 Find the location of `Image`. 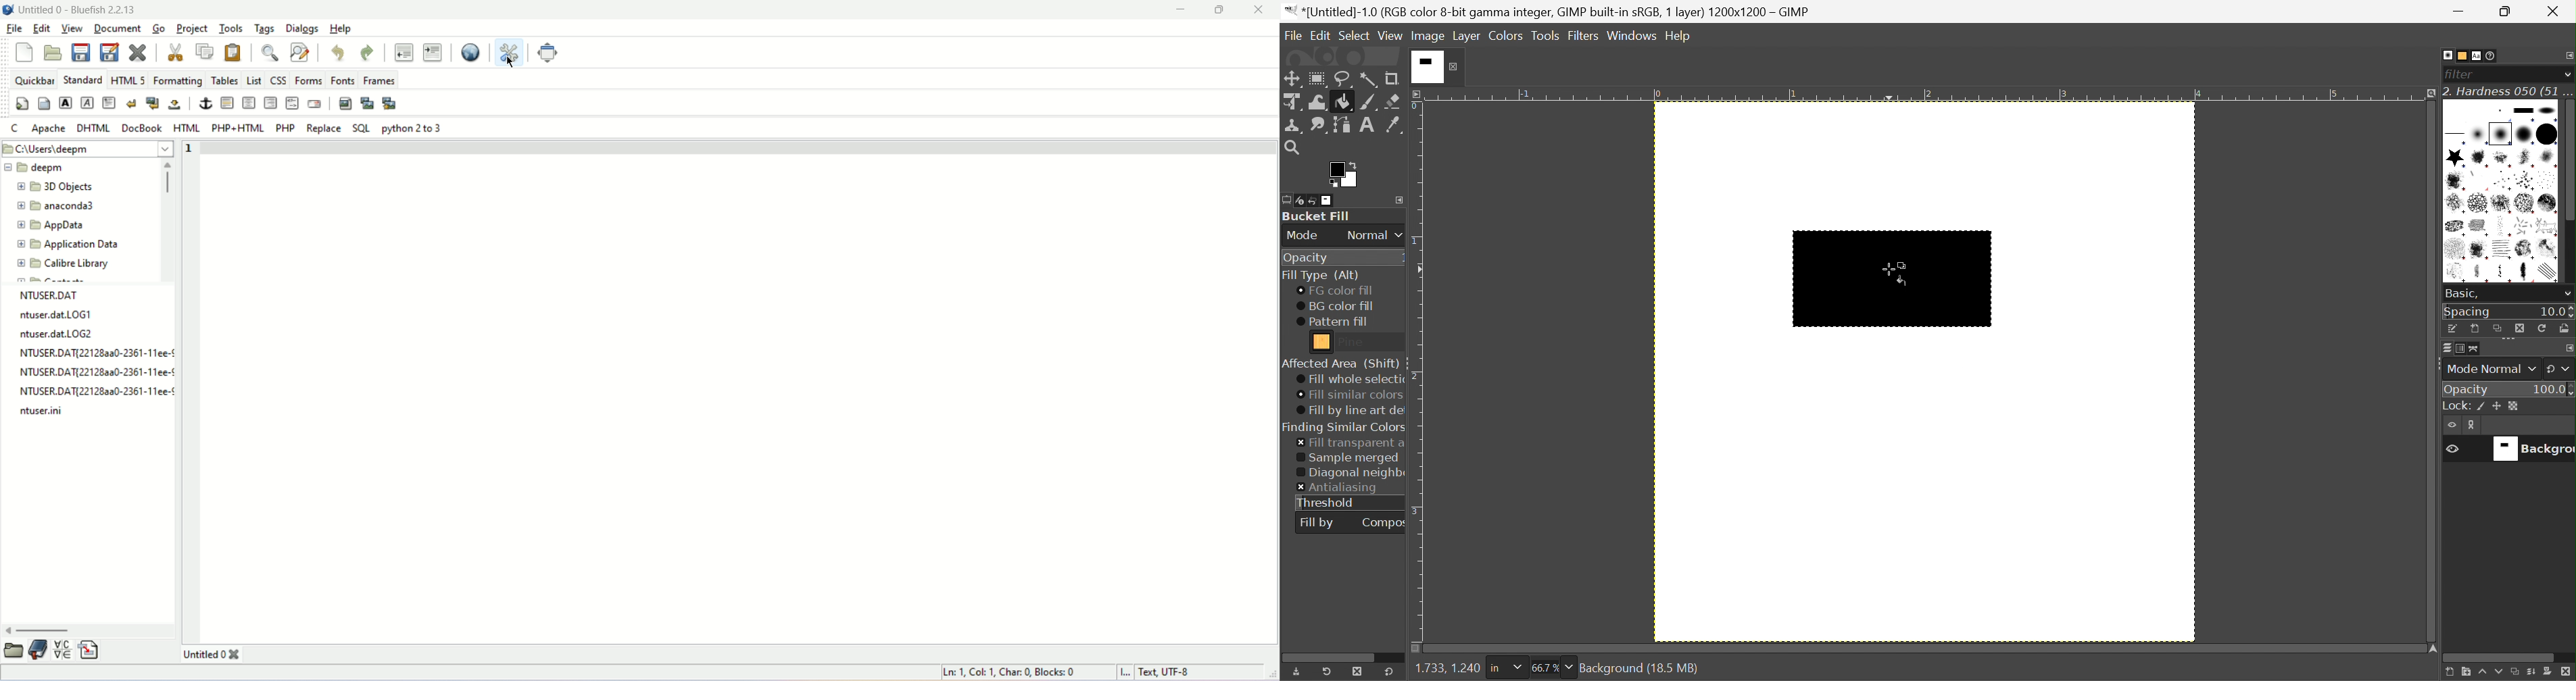

Image is located at coordinates (1429, 36).